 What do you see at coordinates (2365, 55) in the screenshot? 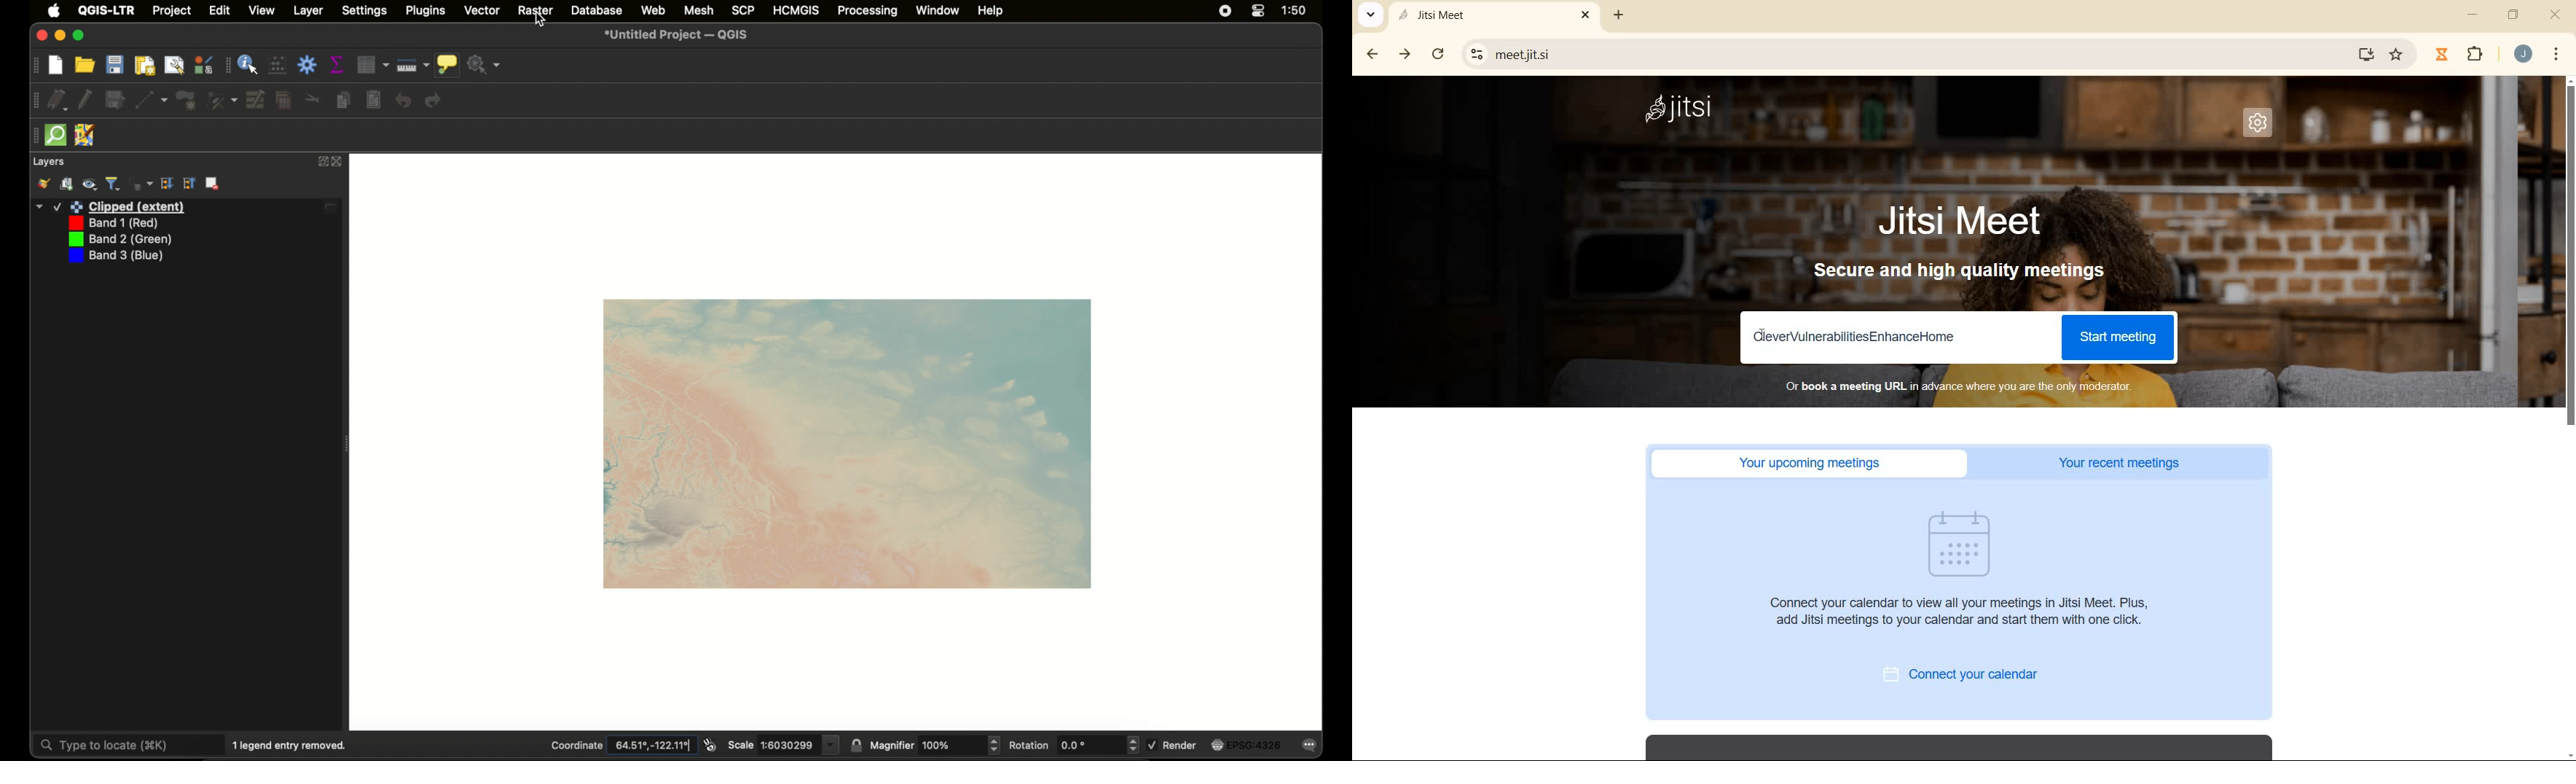
I see `Download` at bounding box center [2365, 55].